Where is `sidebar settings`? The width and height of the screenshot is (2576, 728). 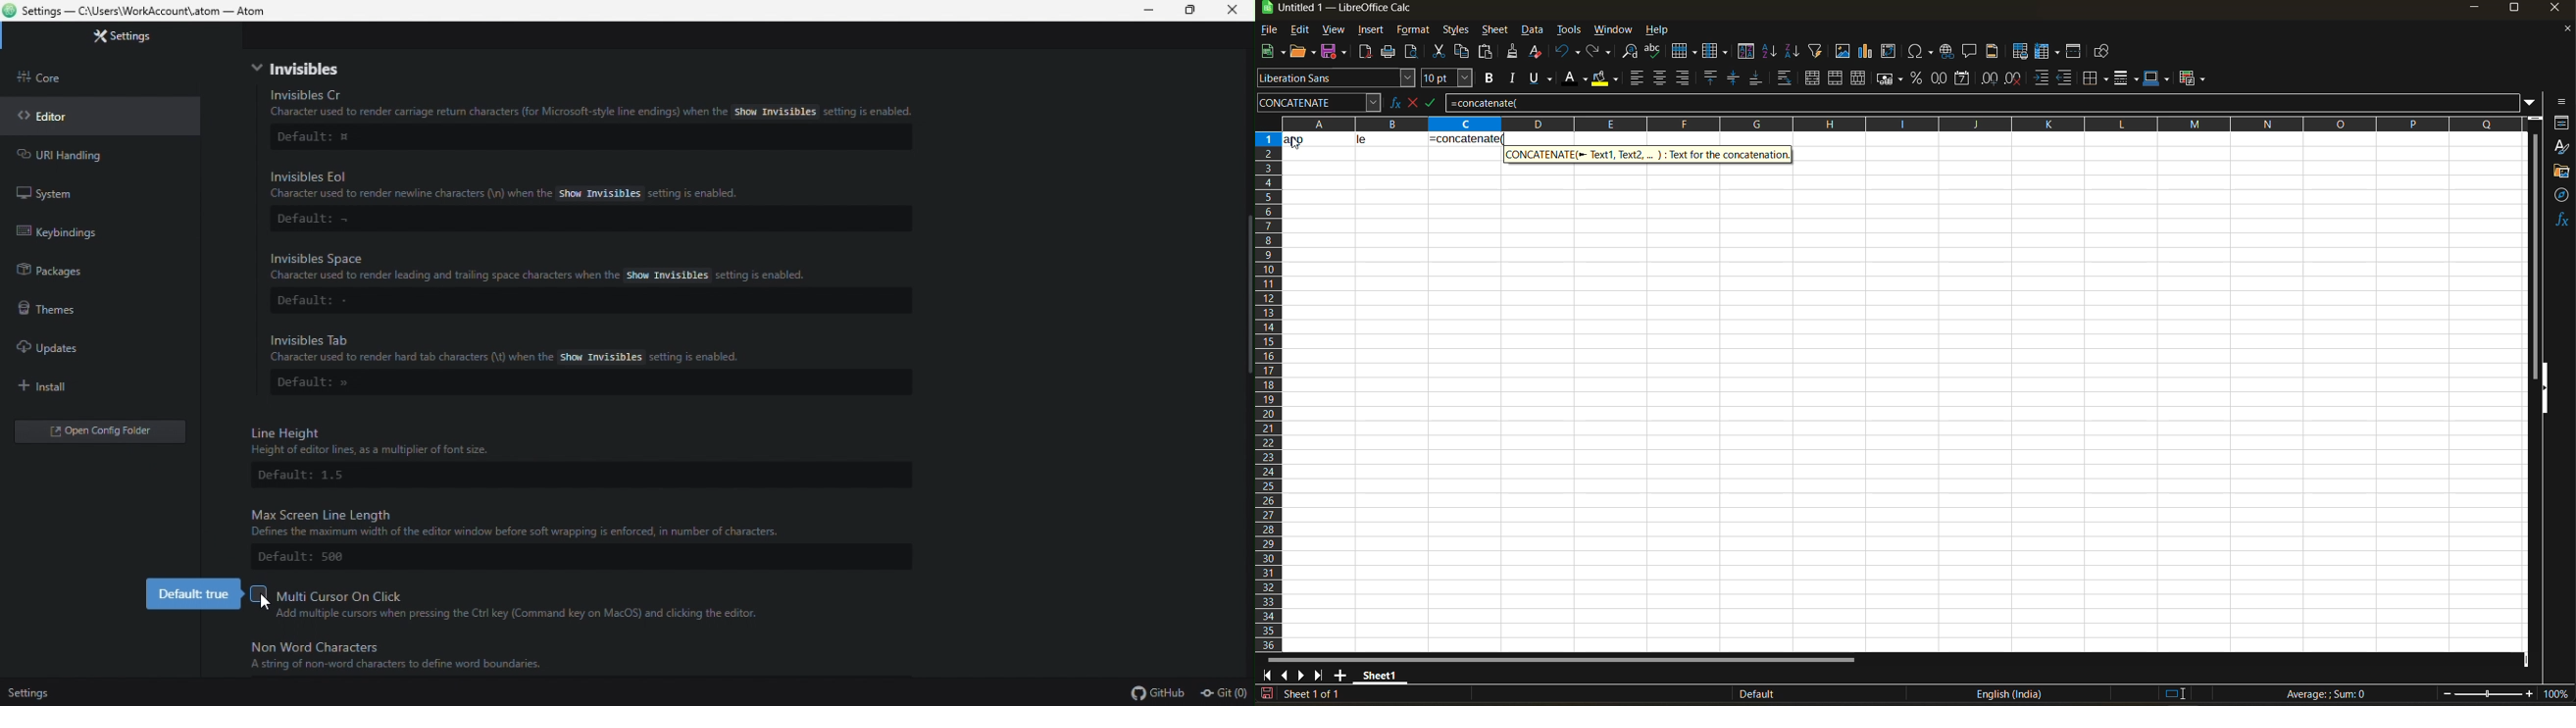
sidebar settings is located at coordinates (2560, 102).